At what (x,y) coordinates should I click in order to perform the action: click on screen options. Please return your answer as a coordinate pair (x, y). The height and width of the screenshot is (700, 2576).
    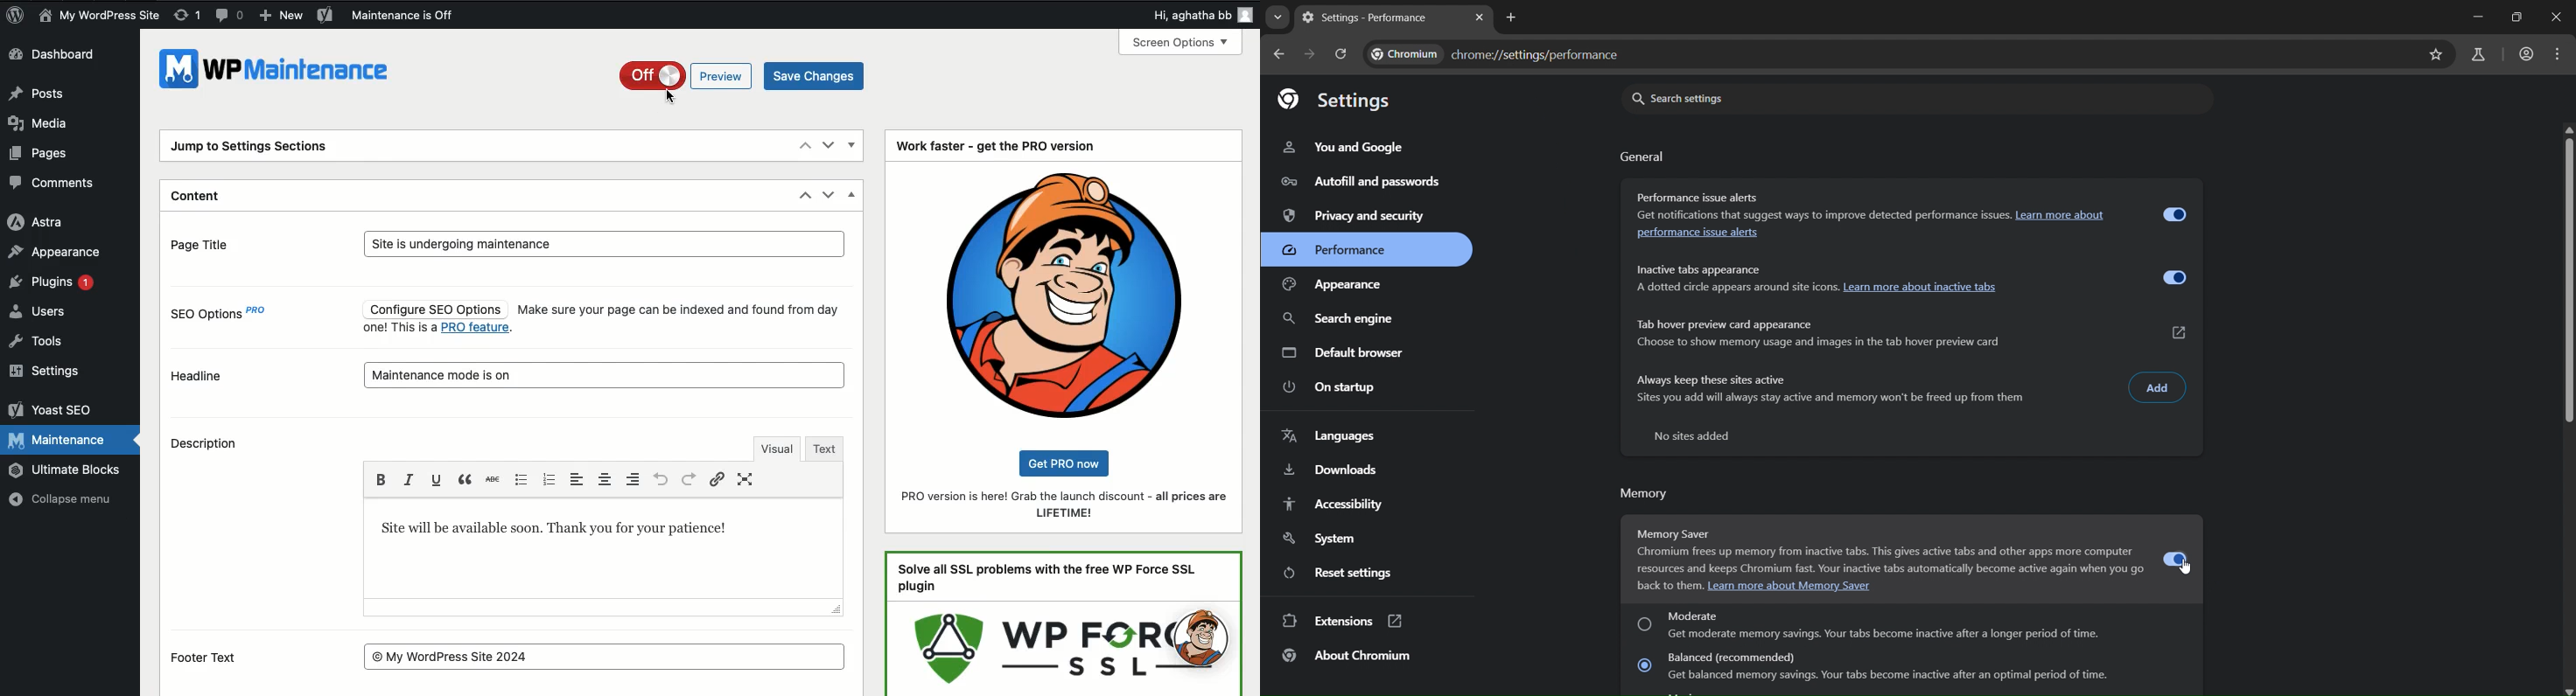
    Looking at the image, I should click on (1179, 42).